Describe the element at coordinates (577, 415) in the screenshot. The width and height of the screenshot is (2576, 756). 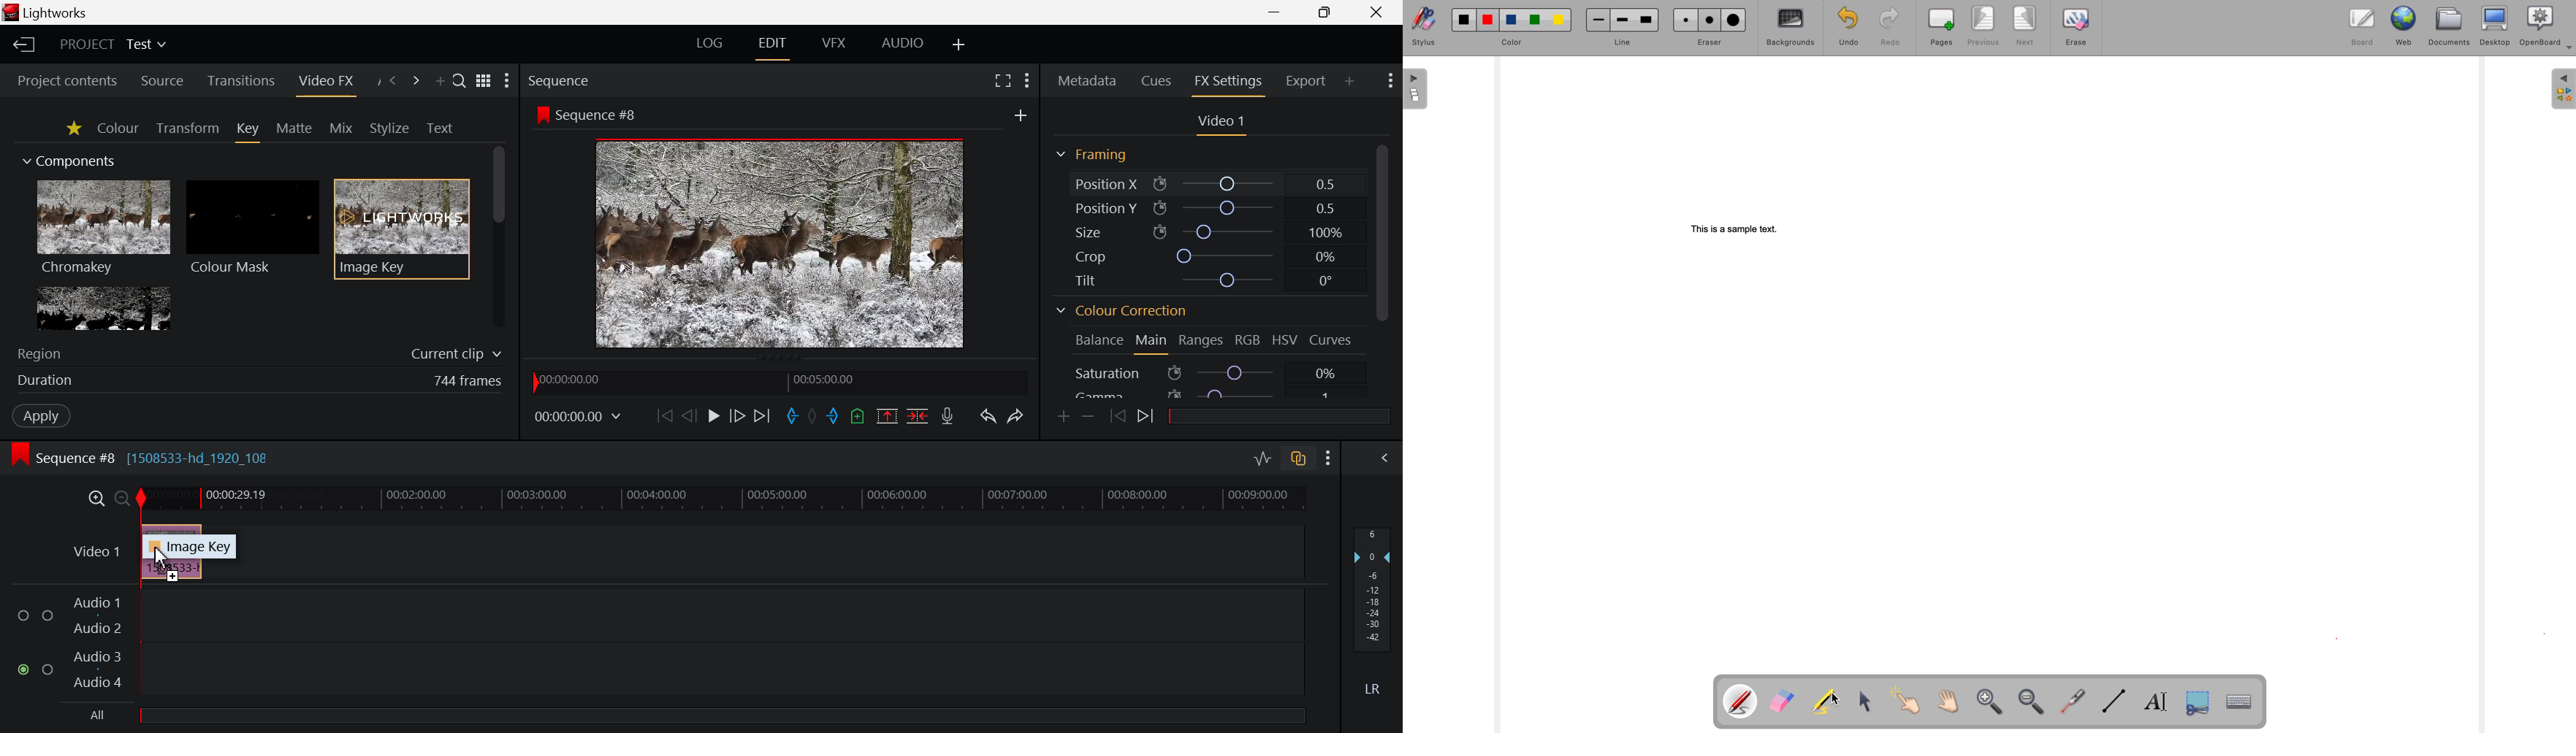
I see `00:00:00:00` at that location.